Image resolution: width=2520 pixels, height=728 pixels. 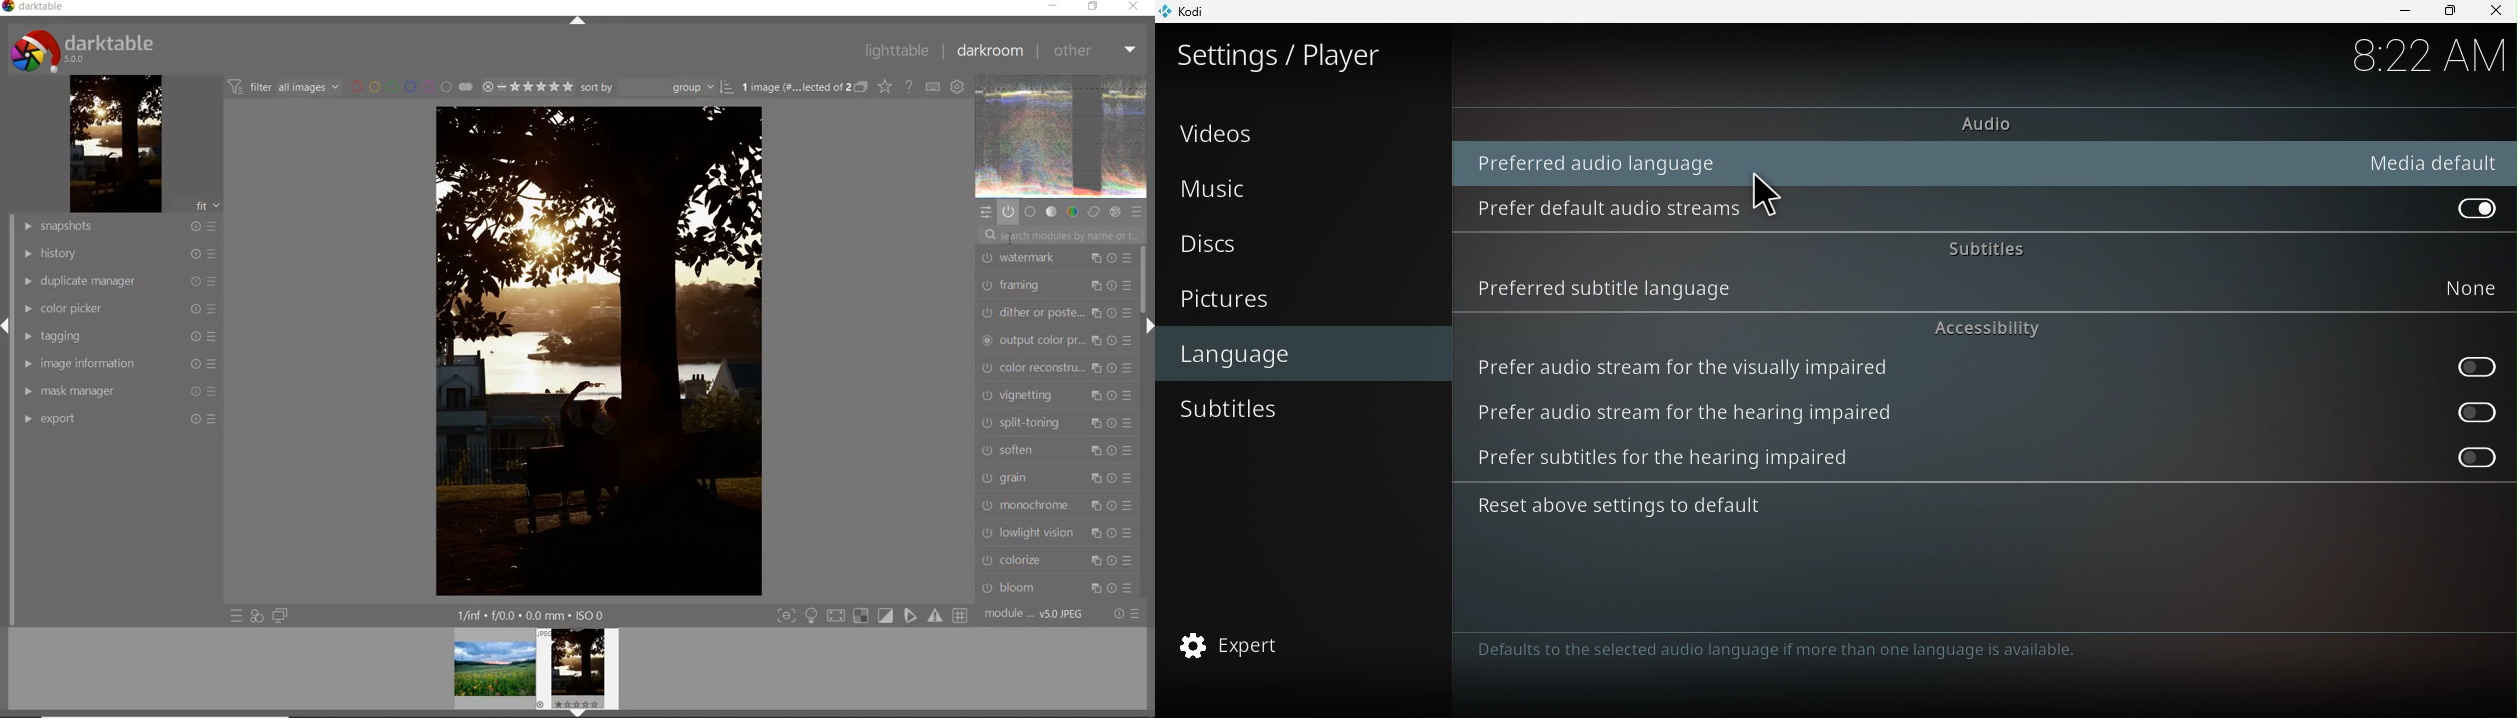 I want to click on restore, so click(x=1095, y=7).